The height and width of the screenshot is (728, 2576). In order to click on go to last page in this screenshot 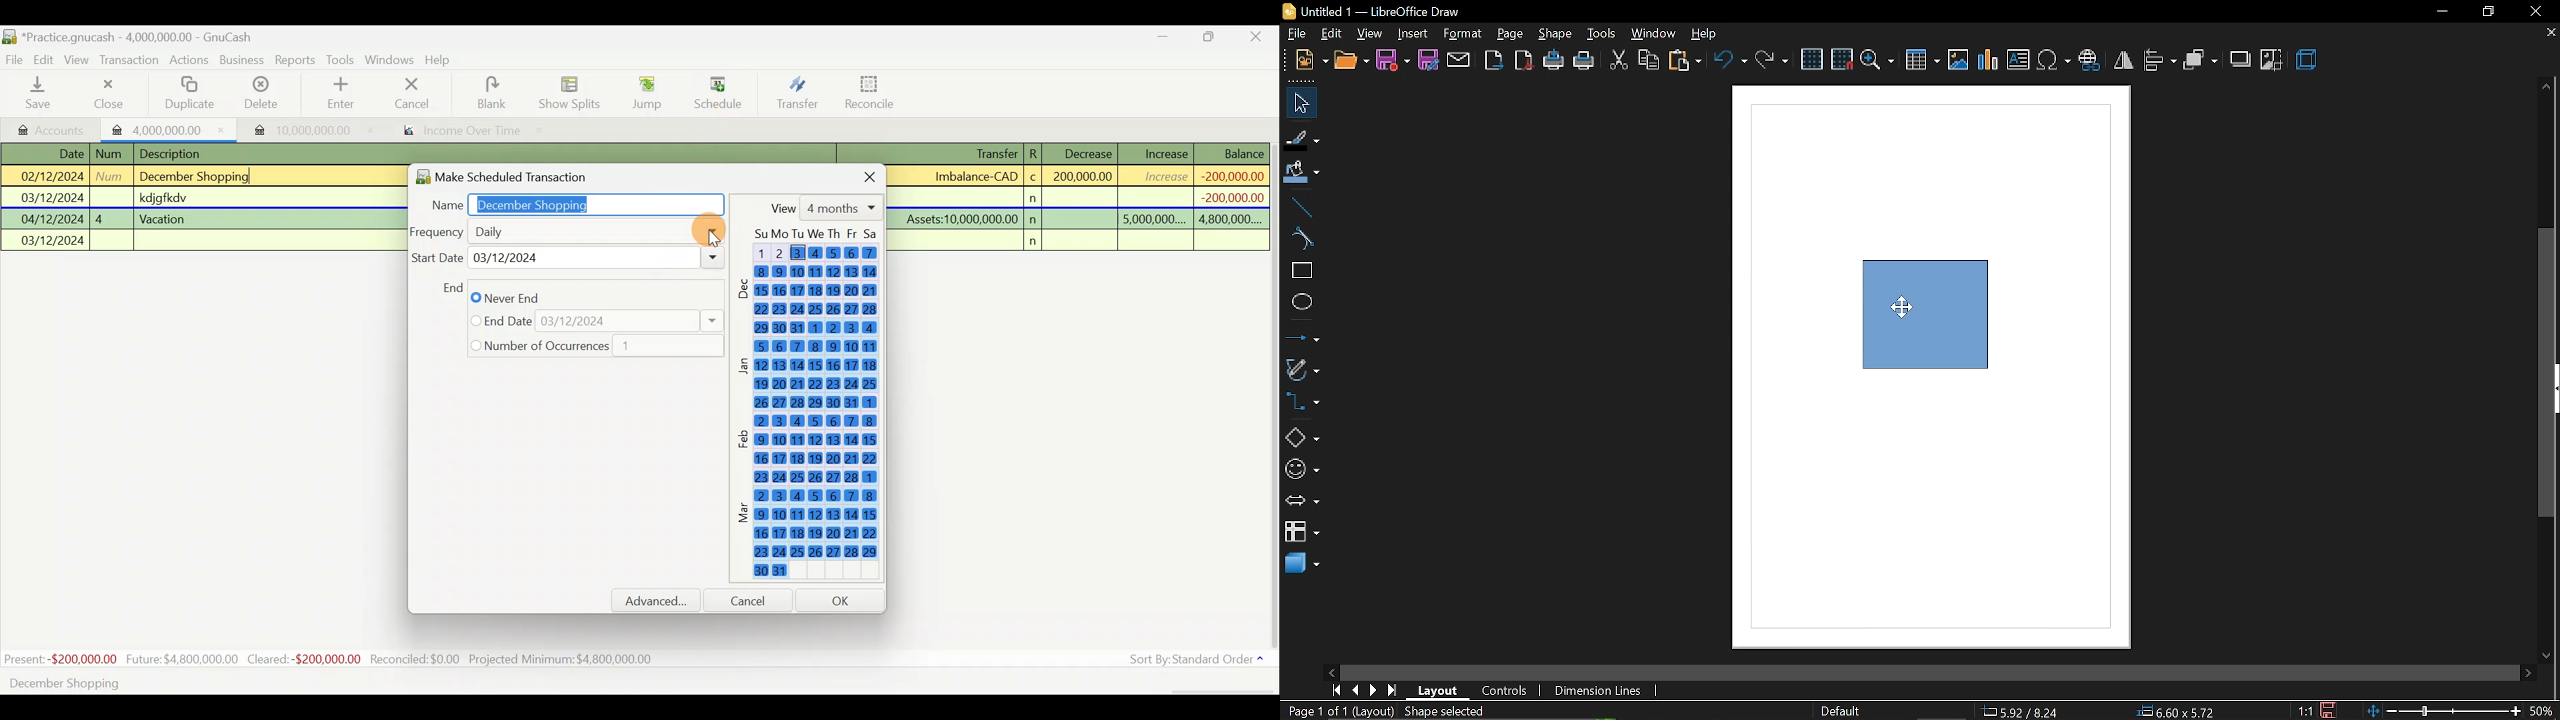, I will do `click(1392, 691)`.